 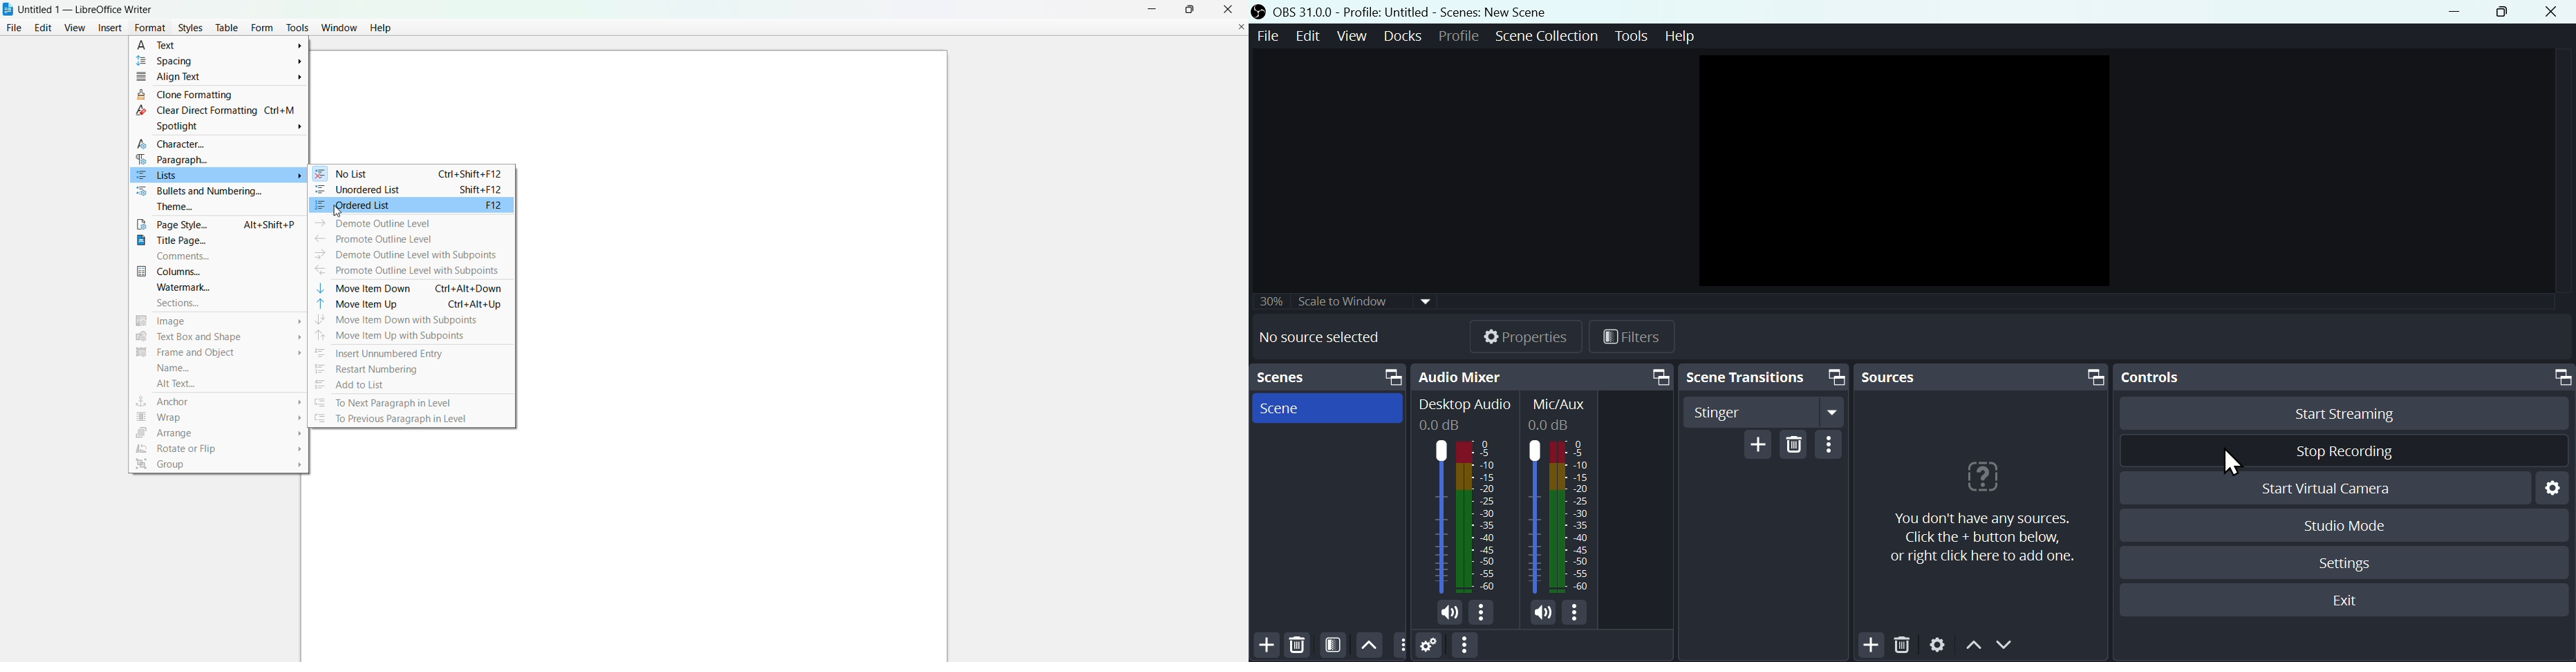 What do you see at coordinates (1392, 377) in the screenshot?
I see `maximize` at bounding box center [1392, 377].